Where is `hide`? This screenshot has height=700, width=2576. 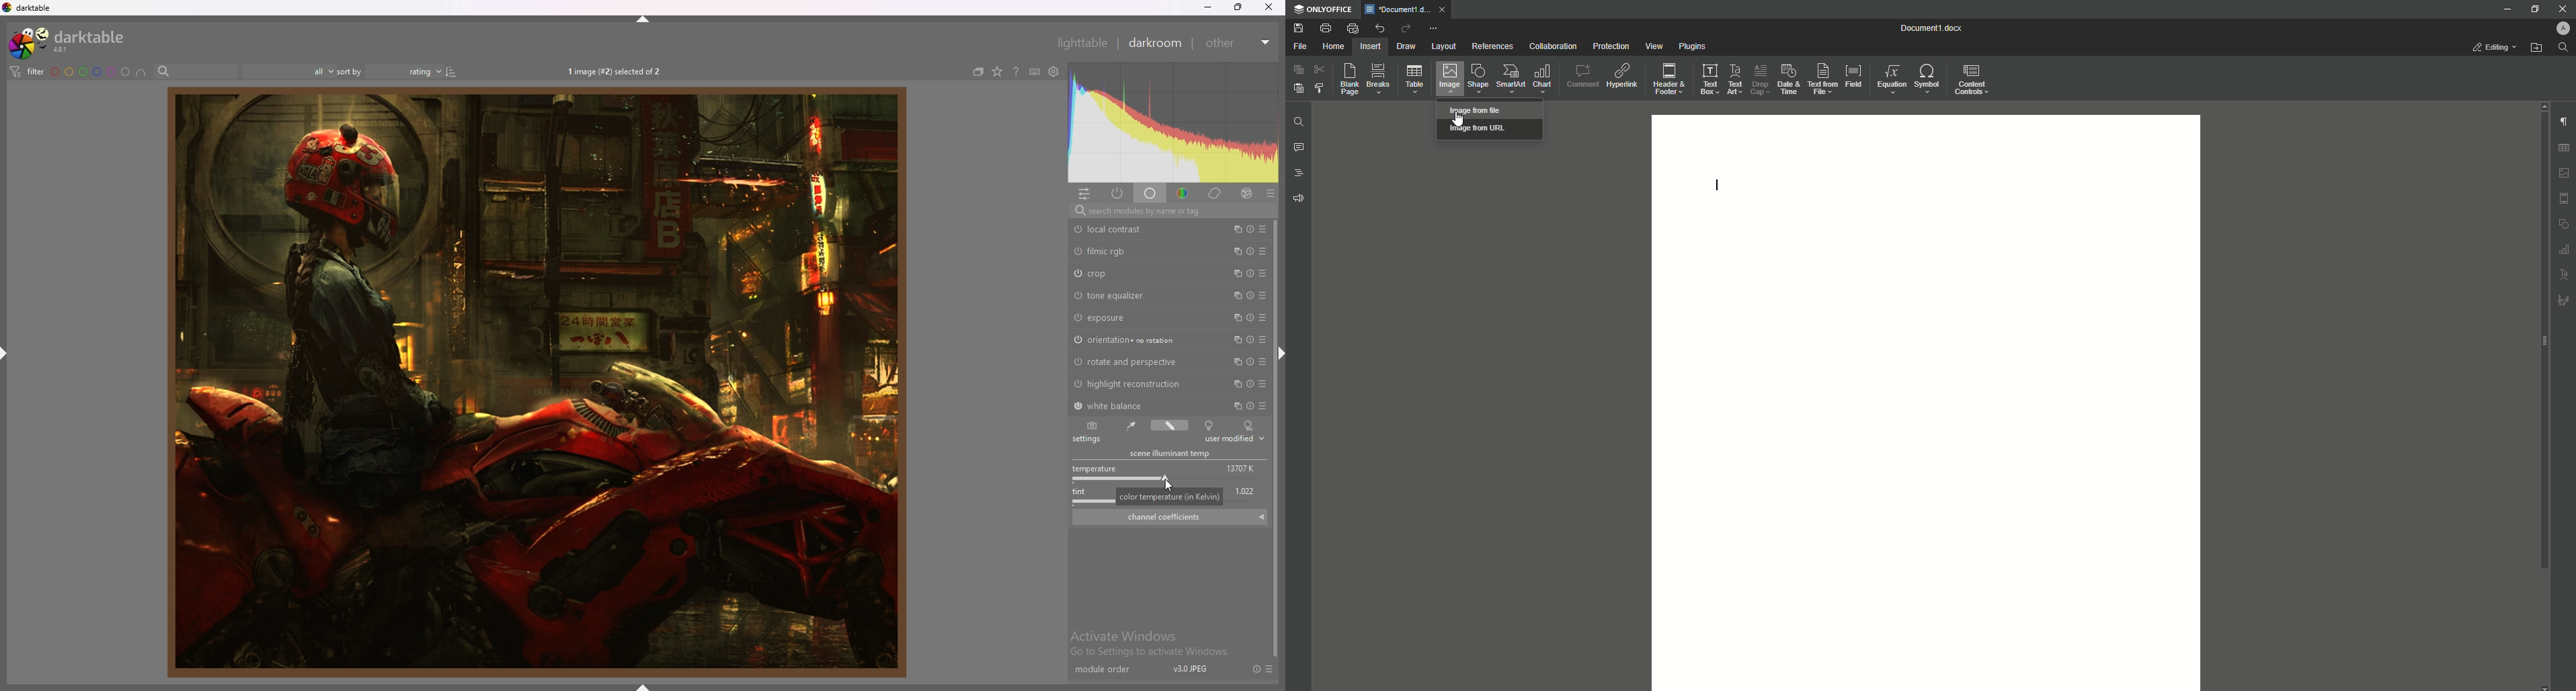
hide is located at coordinates (644, 19).